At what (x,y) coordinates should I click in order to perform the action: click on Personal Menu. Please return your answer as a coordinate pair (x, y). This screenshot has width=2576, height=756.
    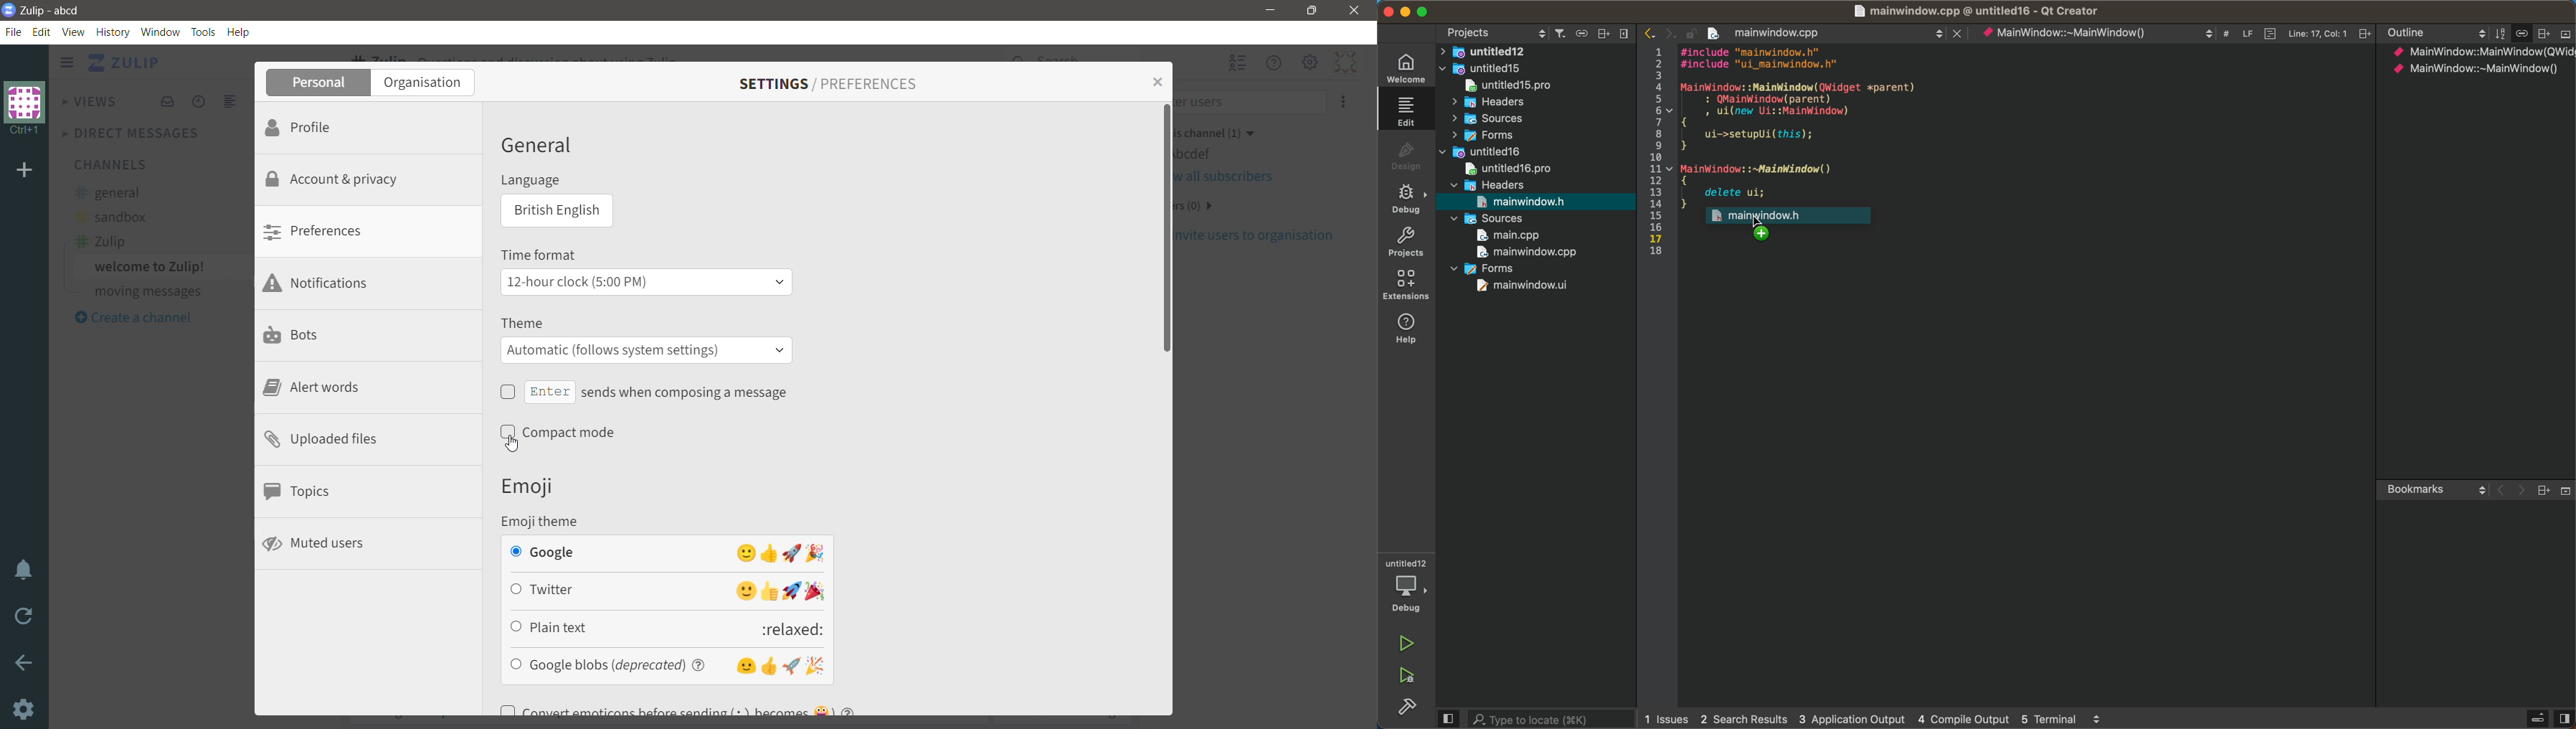
    Looking at the image, I should click on (1343, 62).